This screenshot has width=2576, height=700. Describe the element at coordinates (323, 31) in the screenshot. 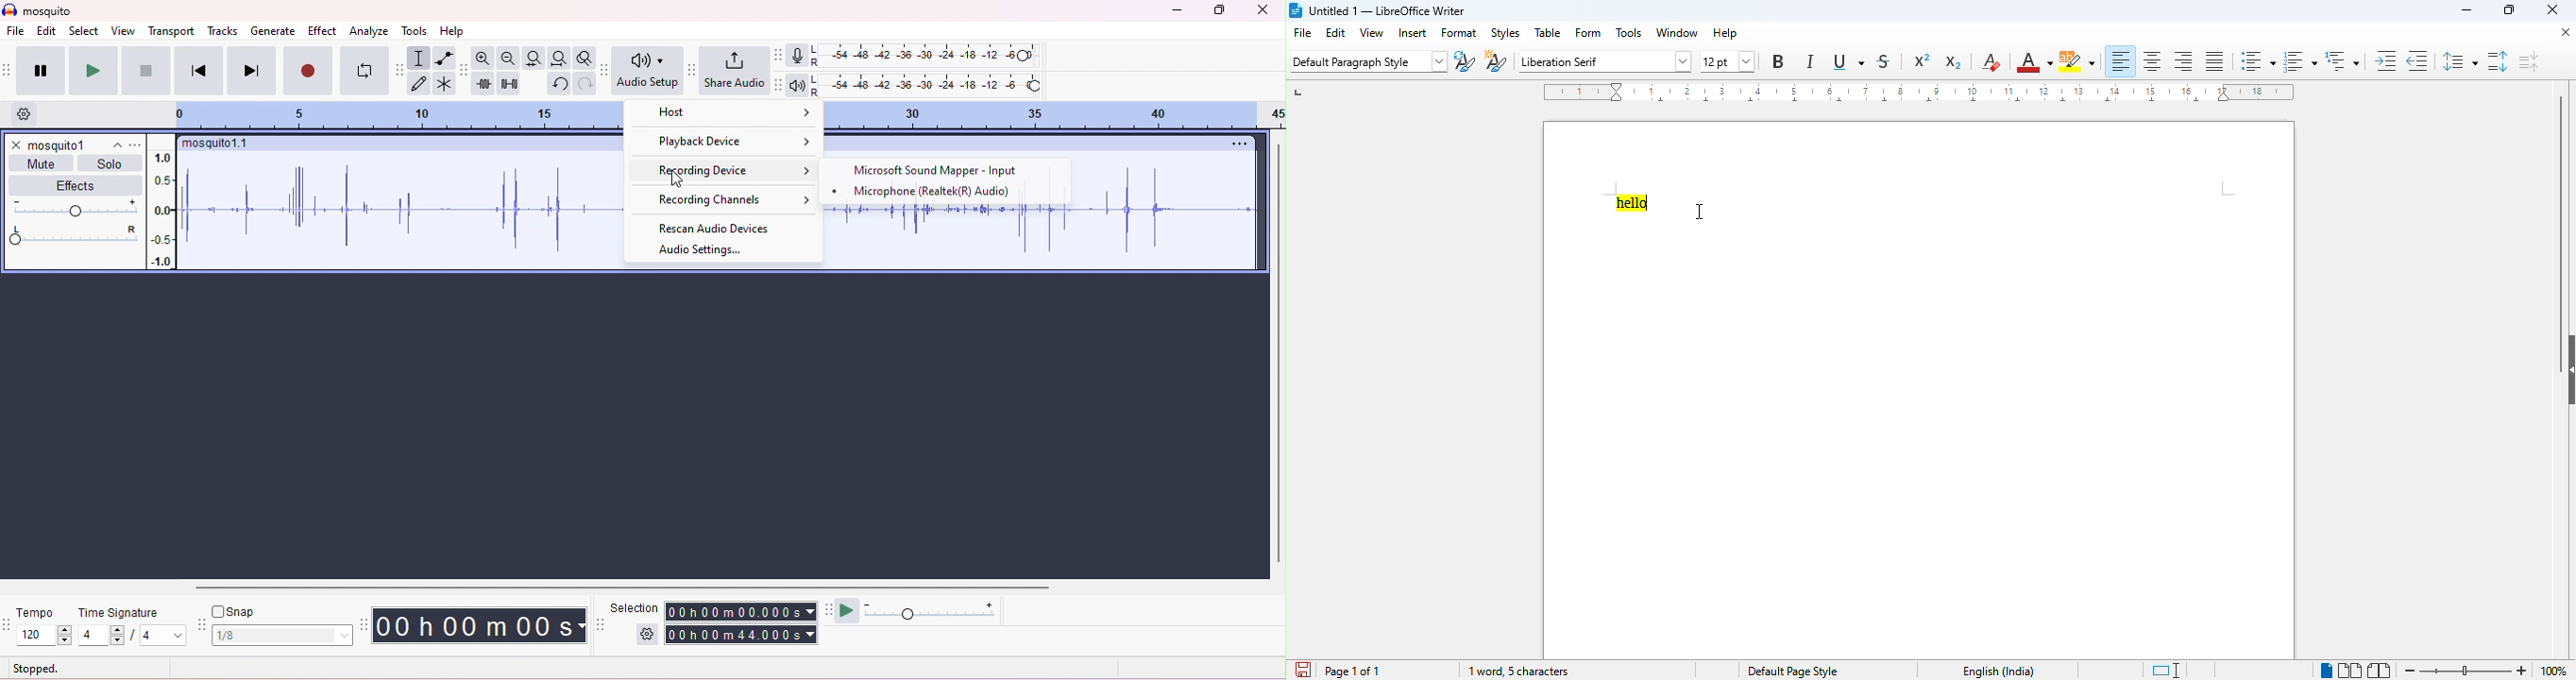

I see `effect` at that location.